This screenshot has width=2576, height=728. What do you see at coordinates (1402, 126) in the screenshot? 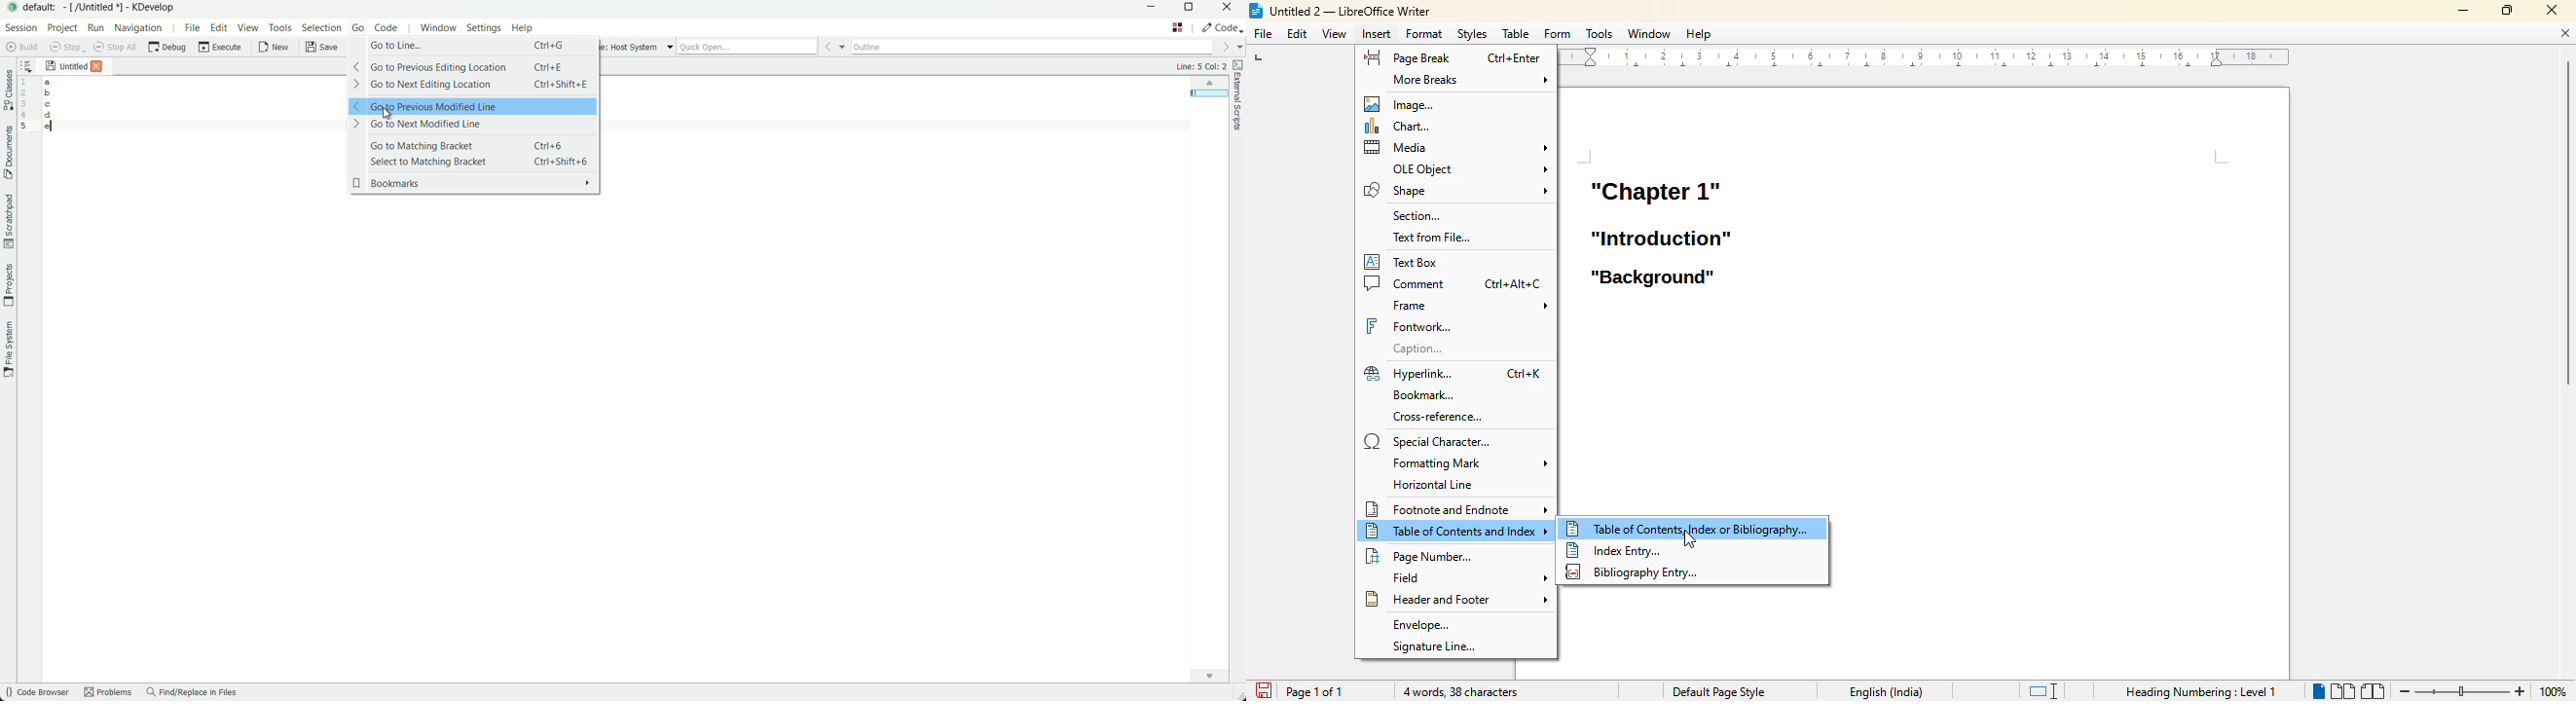
I see `chart` at bounding box center [1402, 126].